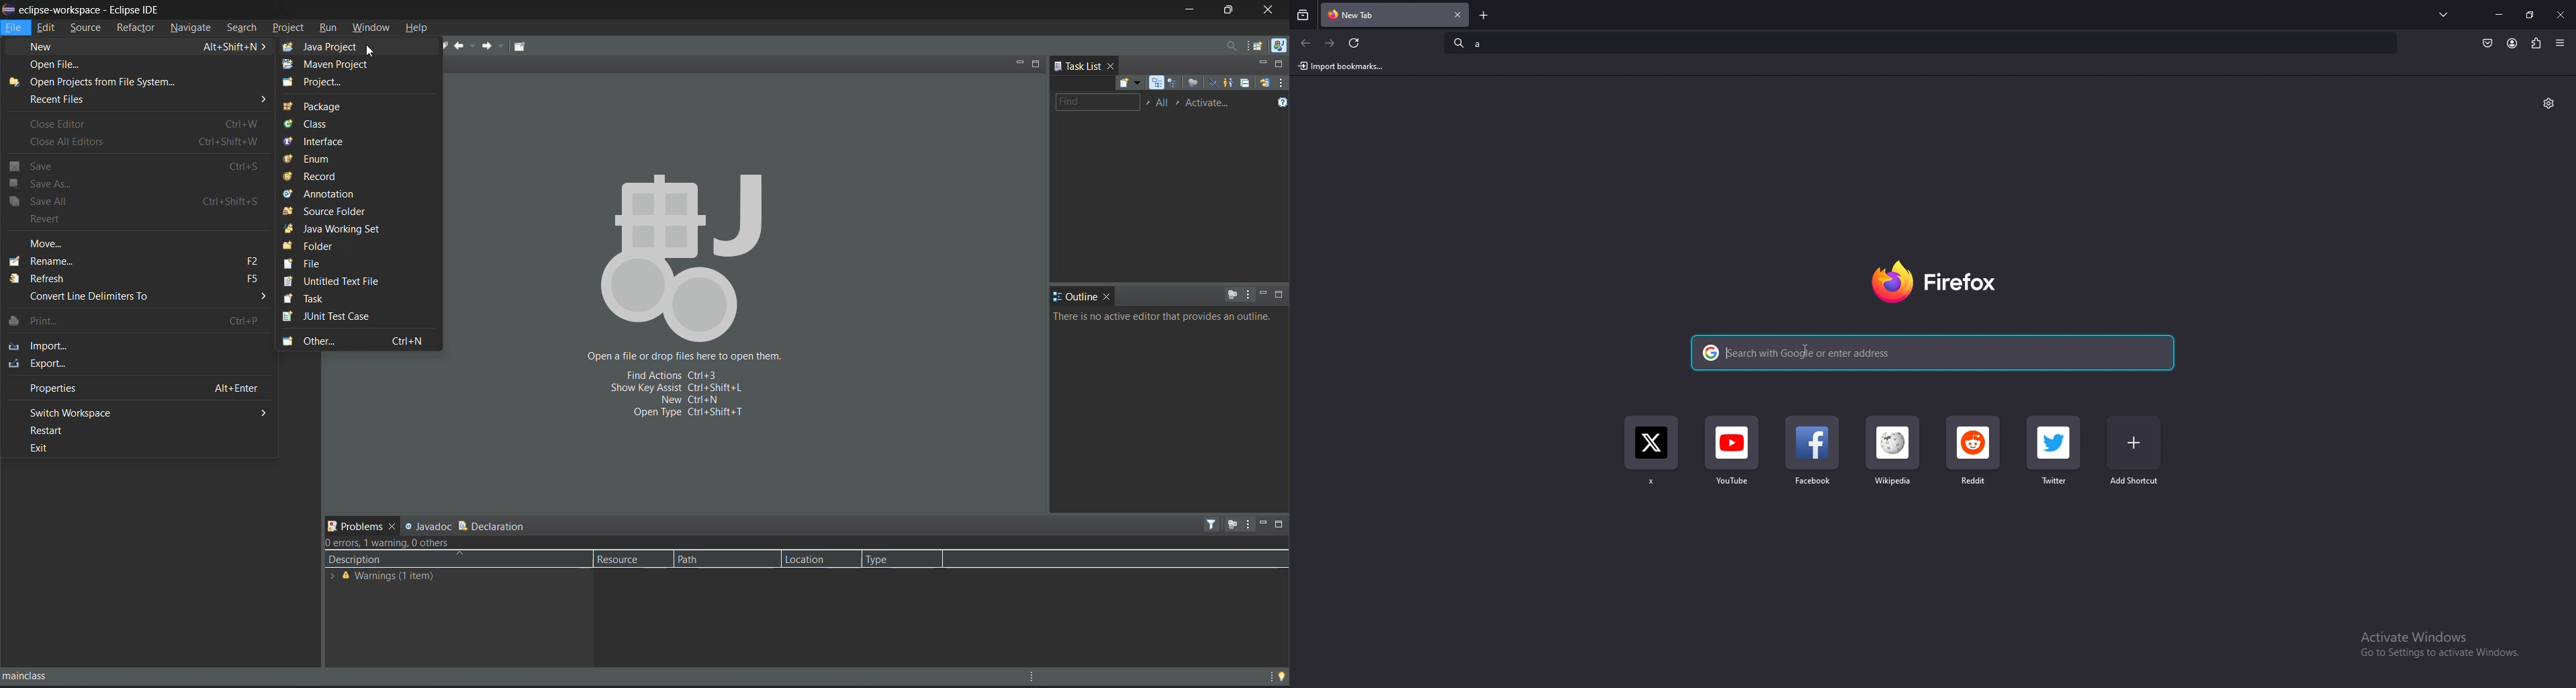 This screenshot has height=700, width=2576. Describe the element at coordinates (329, 211) in the screenshot. I see `source folder` at that location.